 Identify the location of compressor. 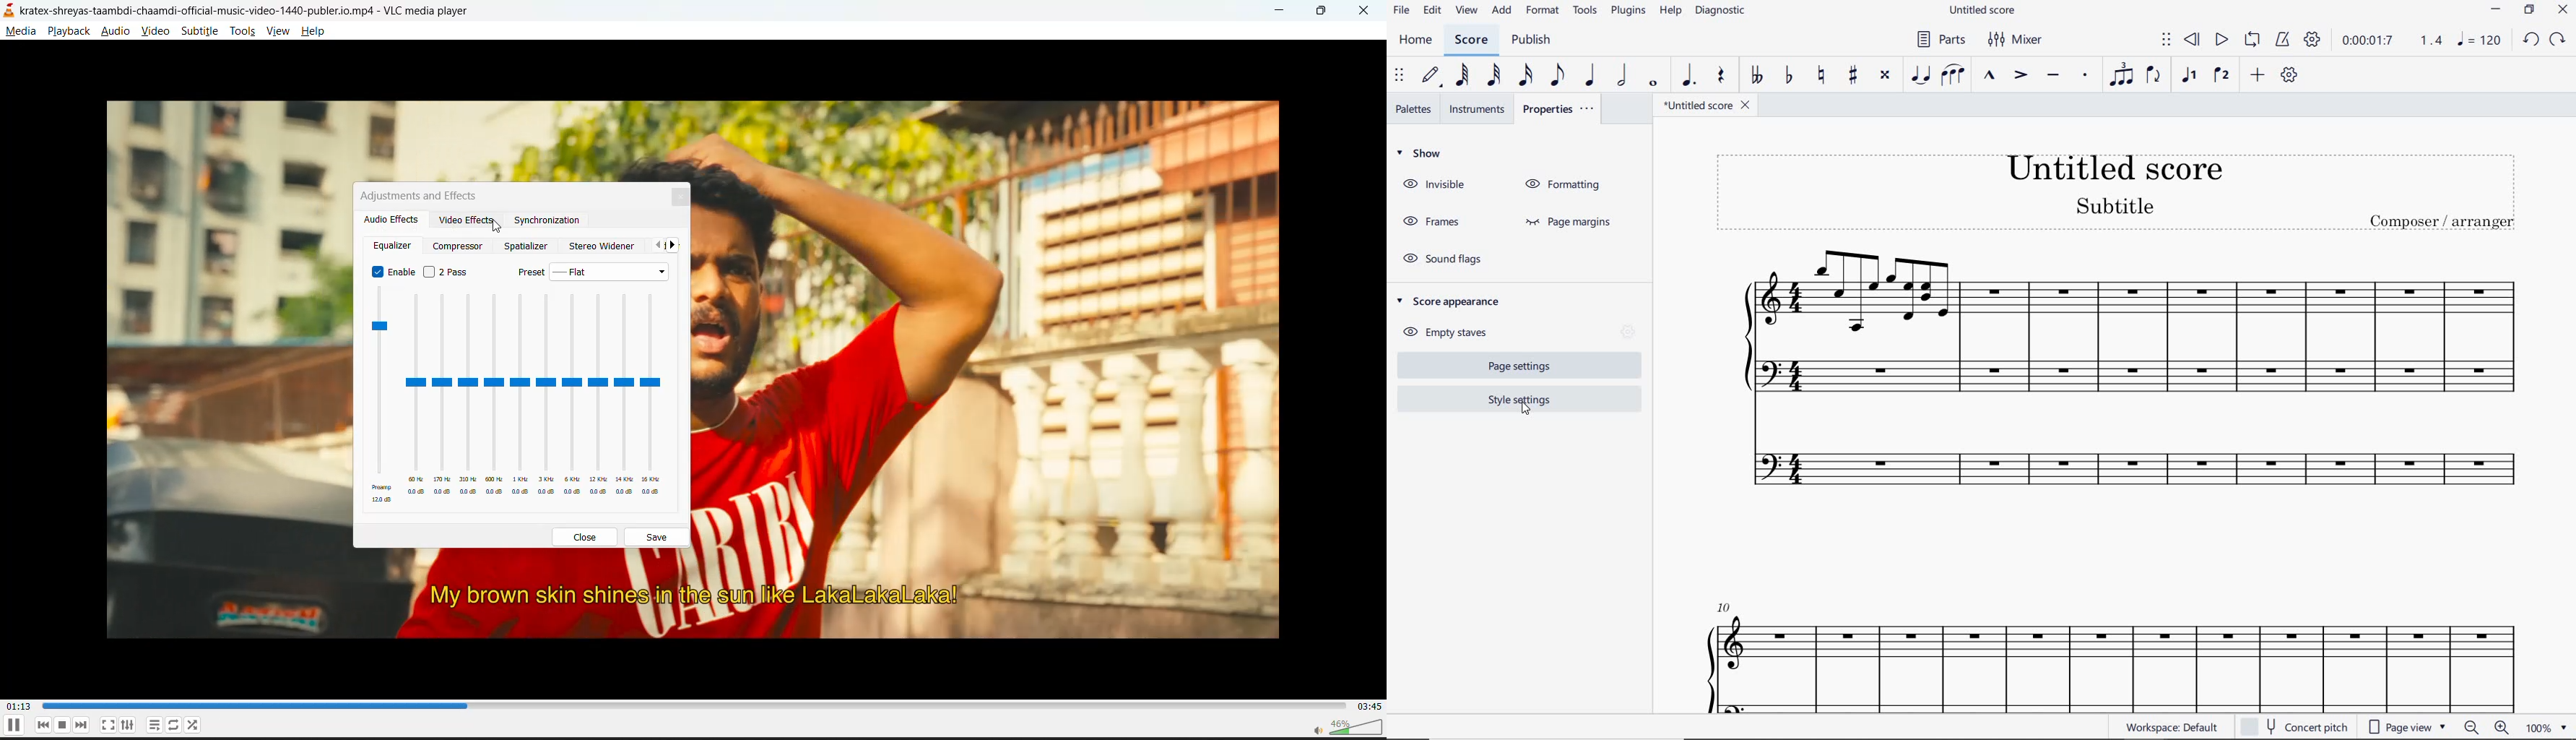
(456, 248).